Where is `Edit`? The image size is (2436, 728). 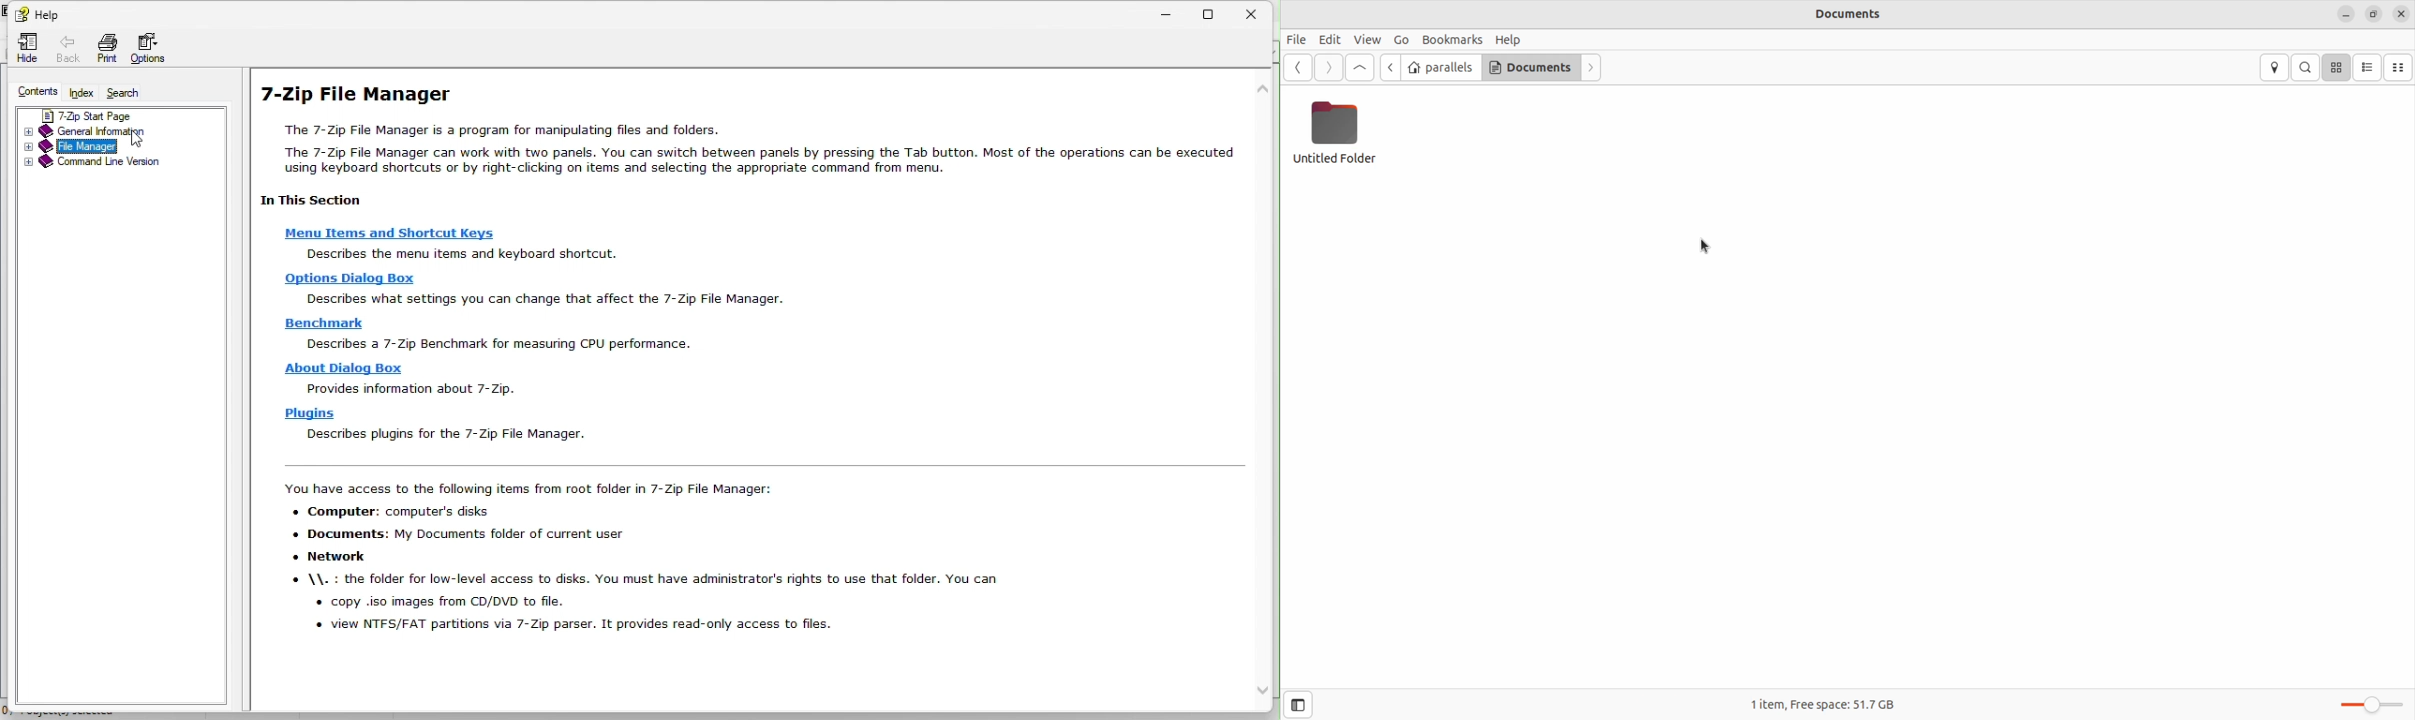
Edit is located at coordinates (1330, 39).